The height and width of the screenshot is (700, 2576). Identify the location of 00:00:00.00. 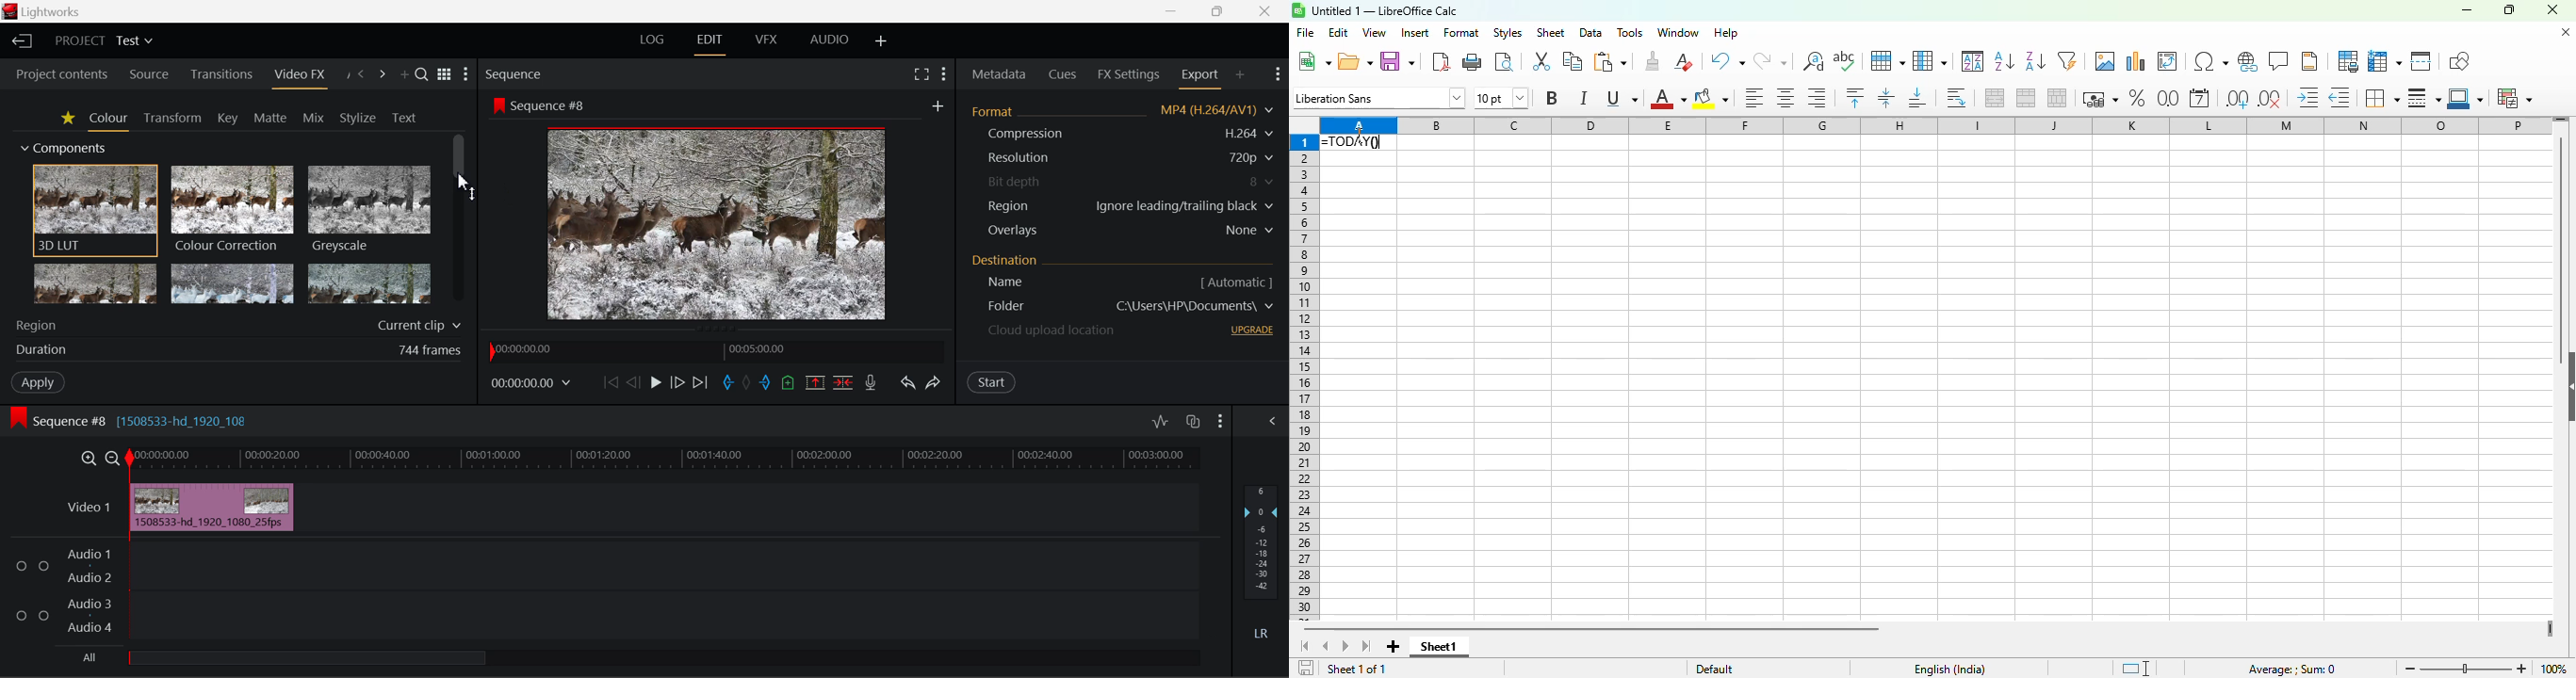
(533, 383).